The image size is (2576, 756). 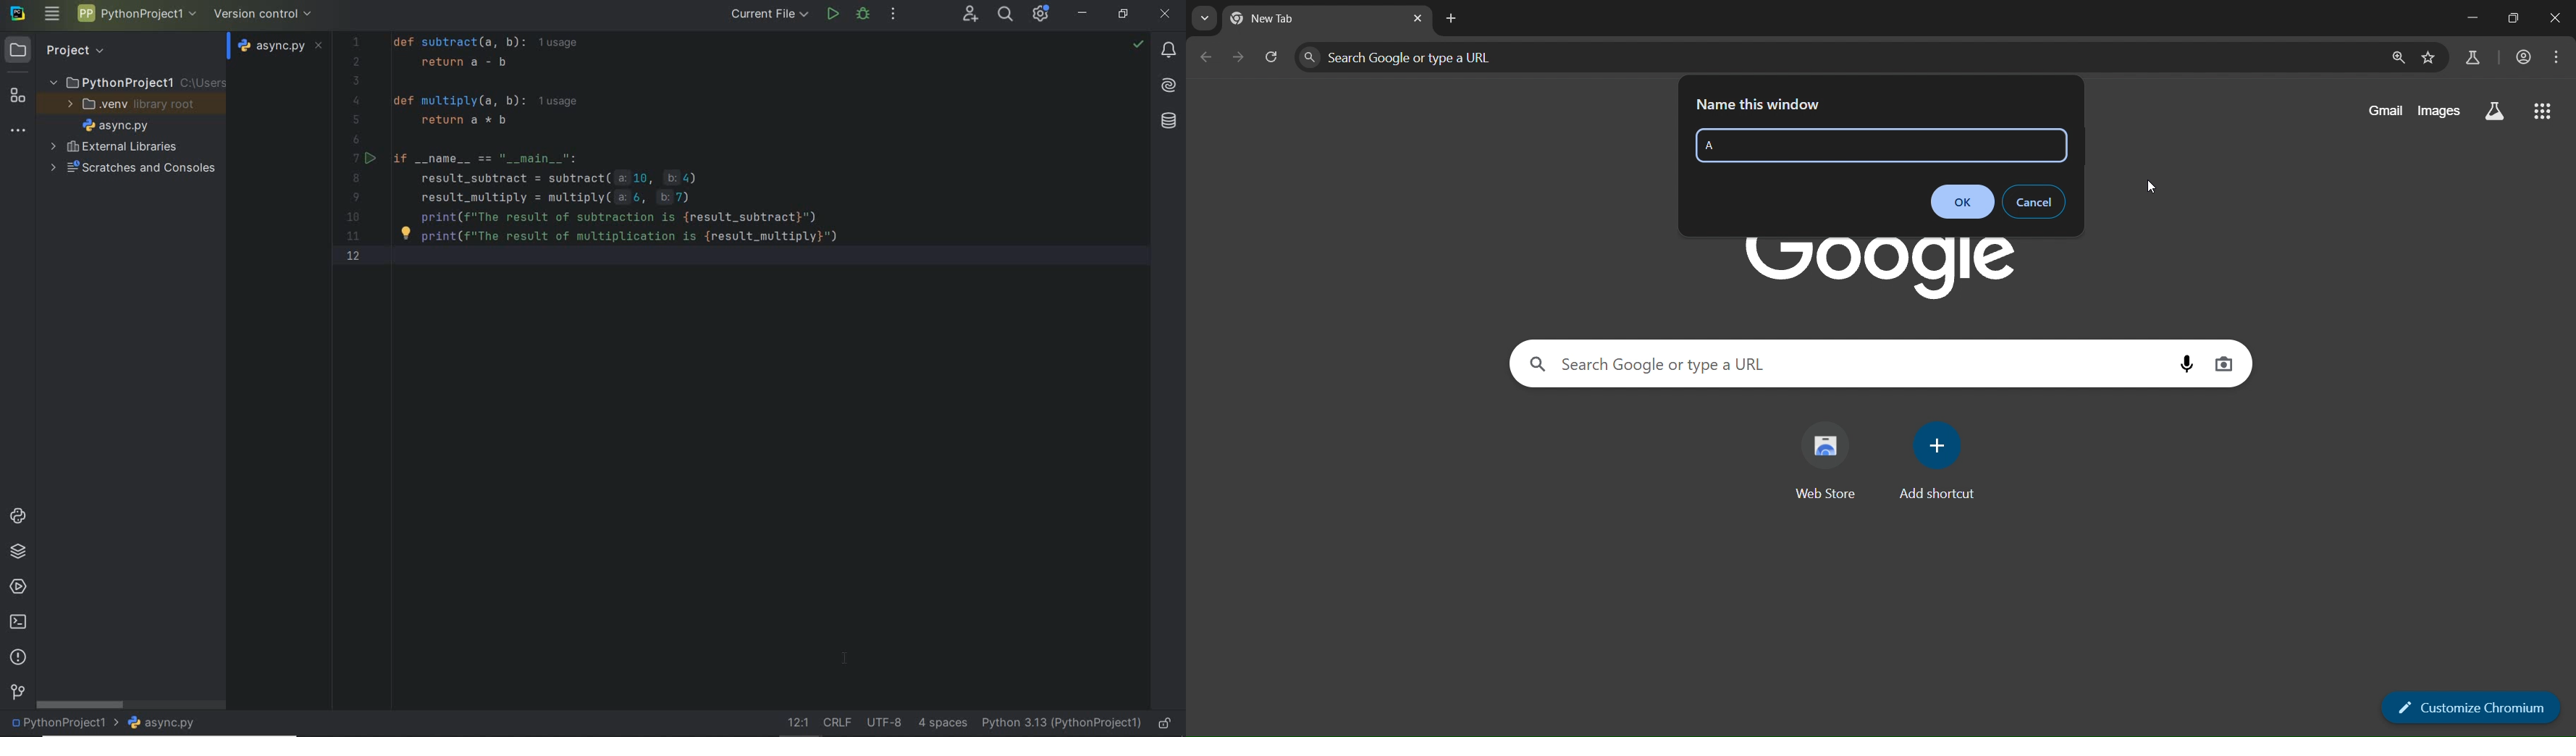 I want to click on more actions, so click(x=894, y=16).